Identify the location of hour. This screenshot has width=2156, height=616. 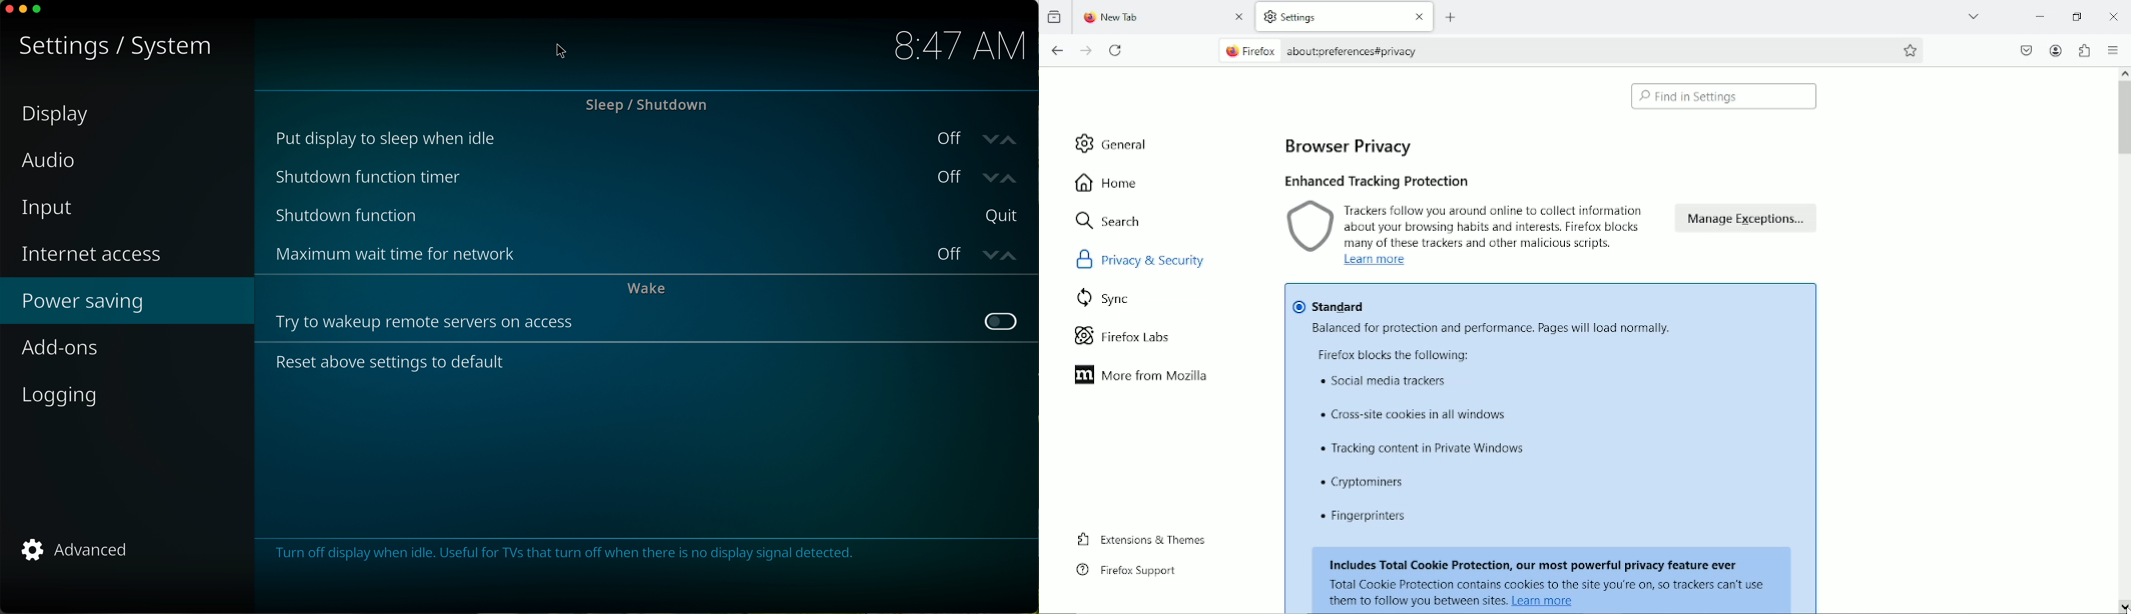
(959, 44).